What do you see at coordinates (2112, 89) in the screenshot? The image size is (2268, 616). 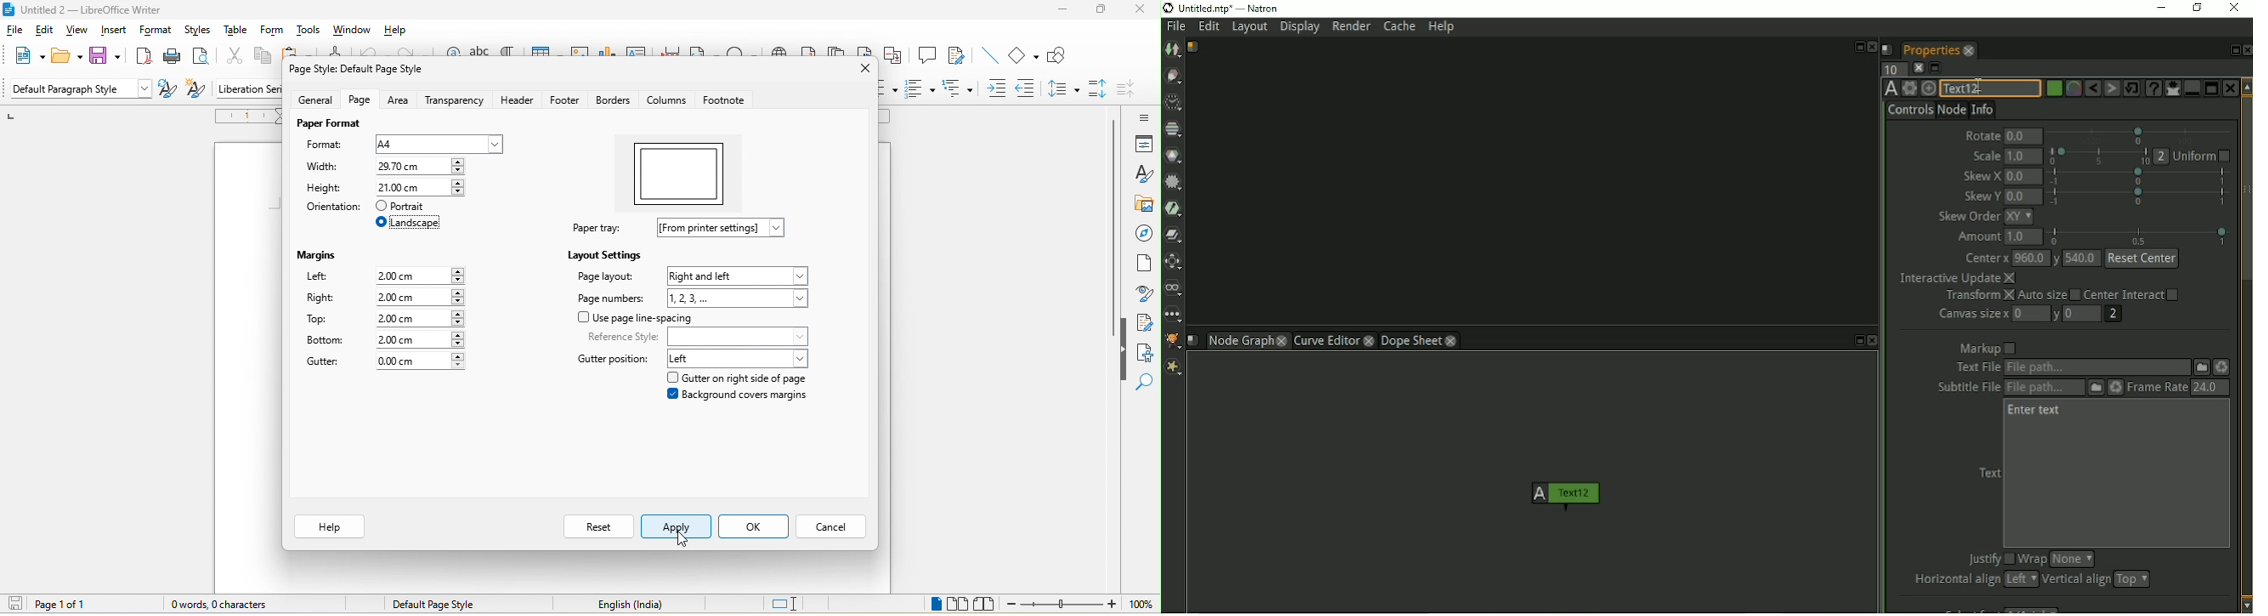 I see `Redo` at bounding box center [2112, 89].